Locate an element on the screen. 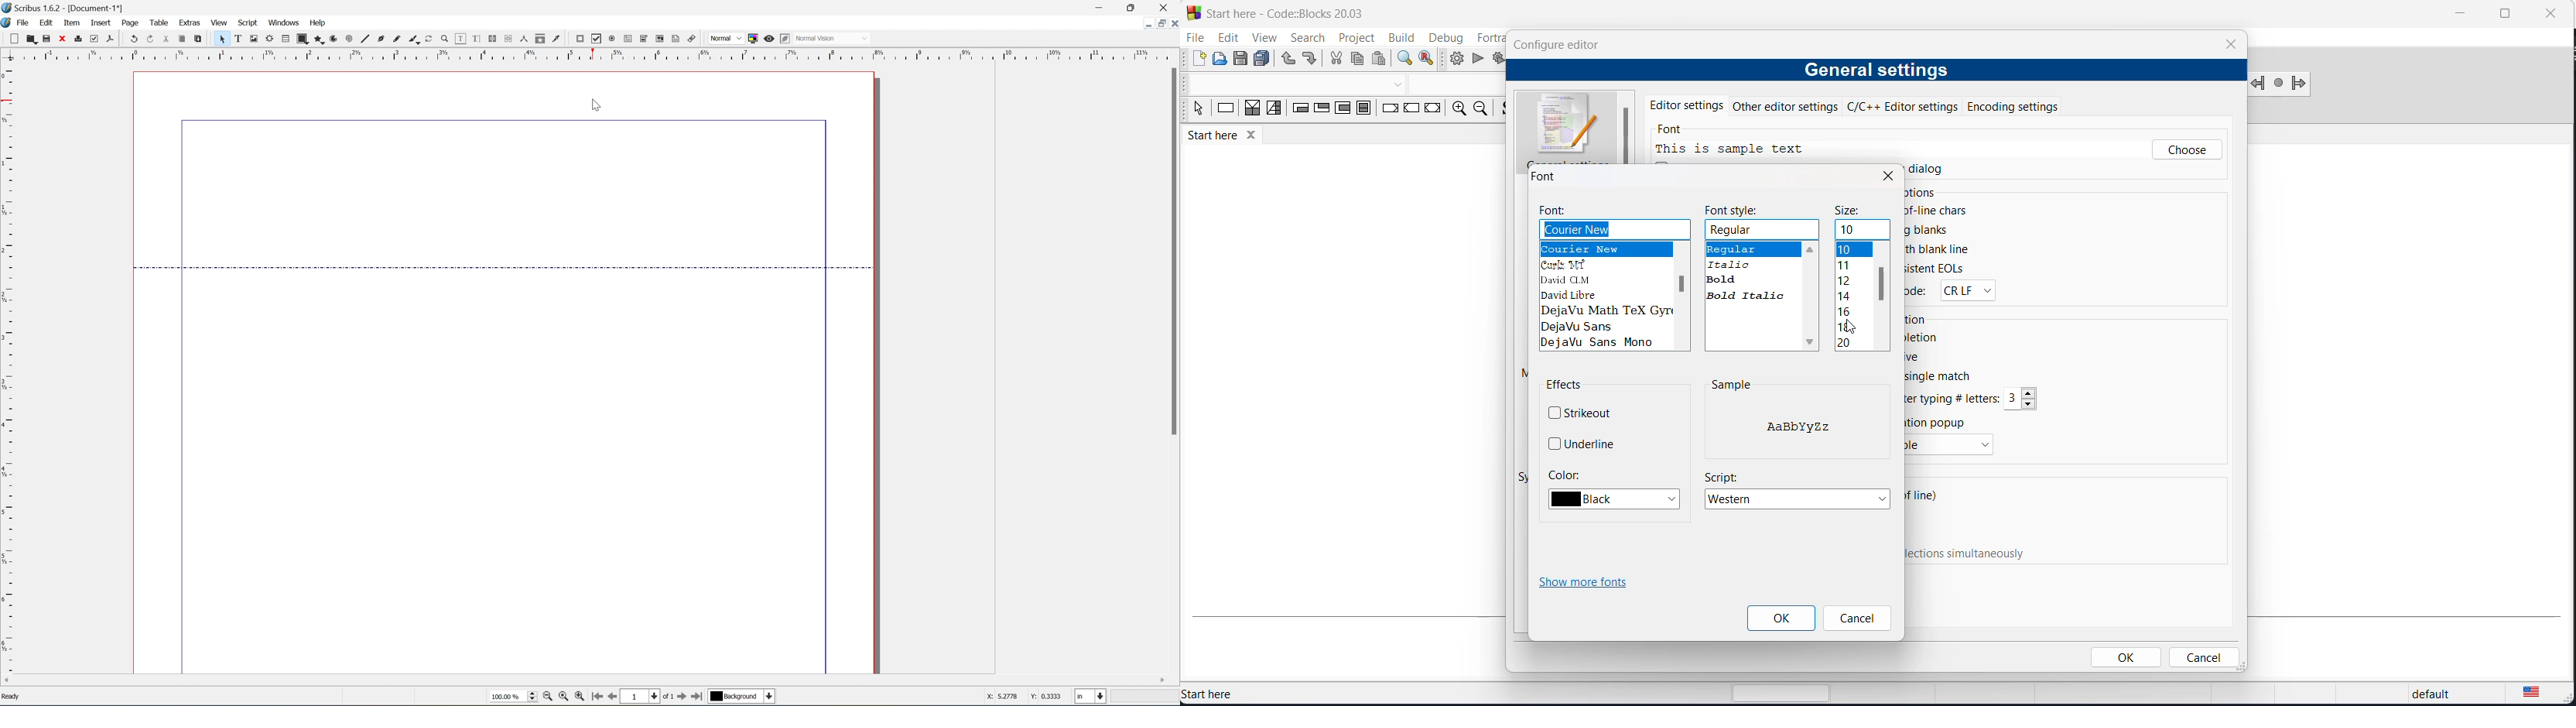  save all is located at coordinates (1264, 59).